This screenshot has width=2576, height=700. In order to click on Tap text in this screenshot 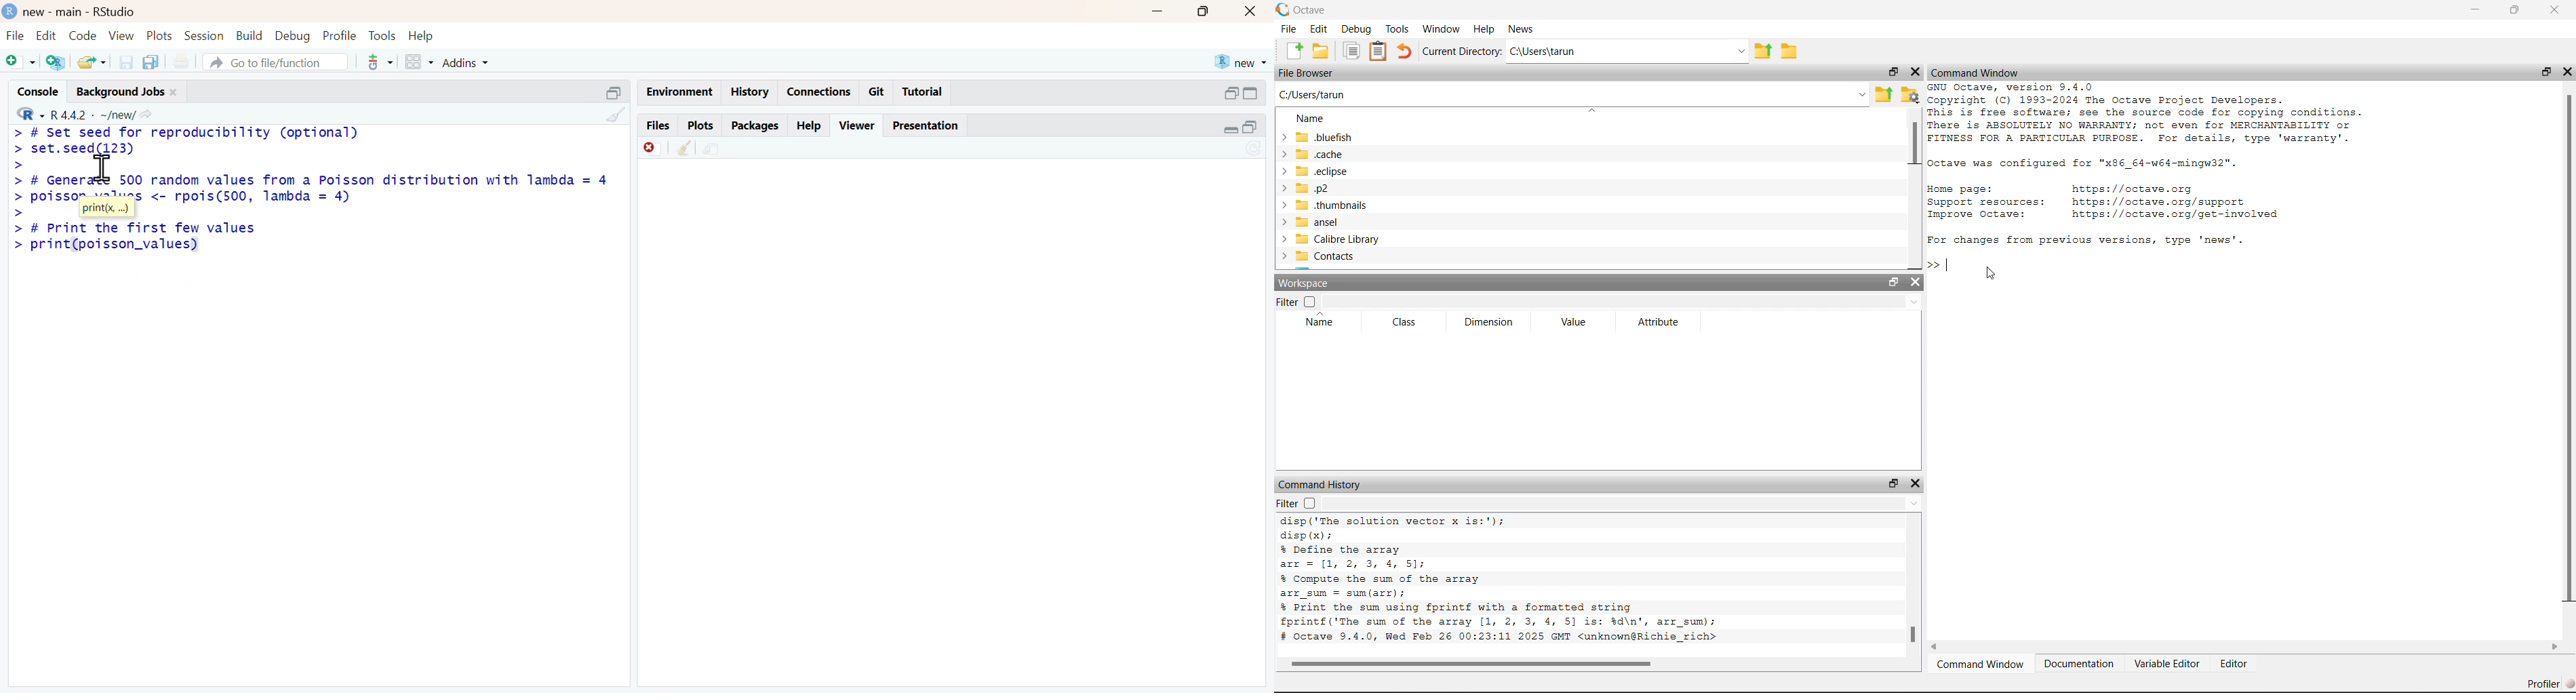, I will do `click(1951, 265)`.